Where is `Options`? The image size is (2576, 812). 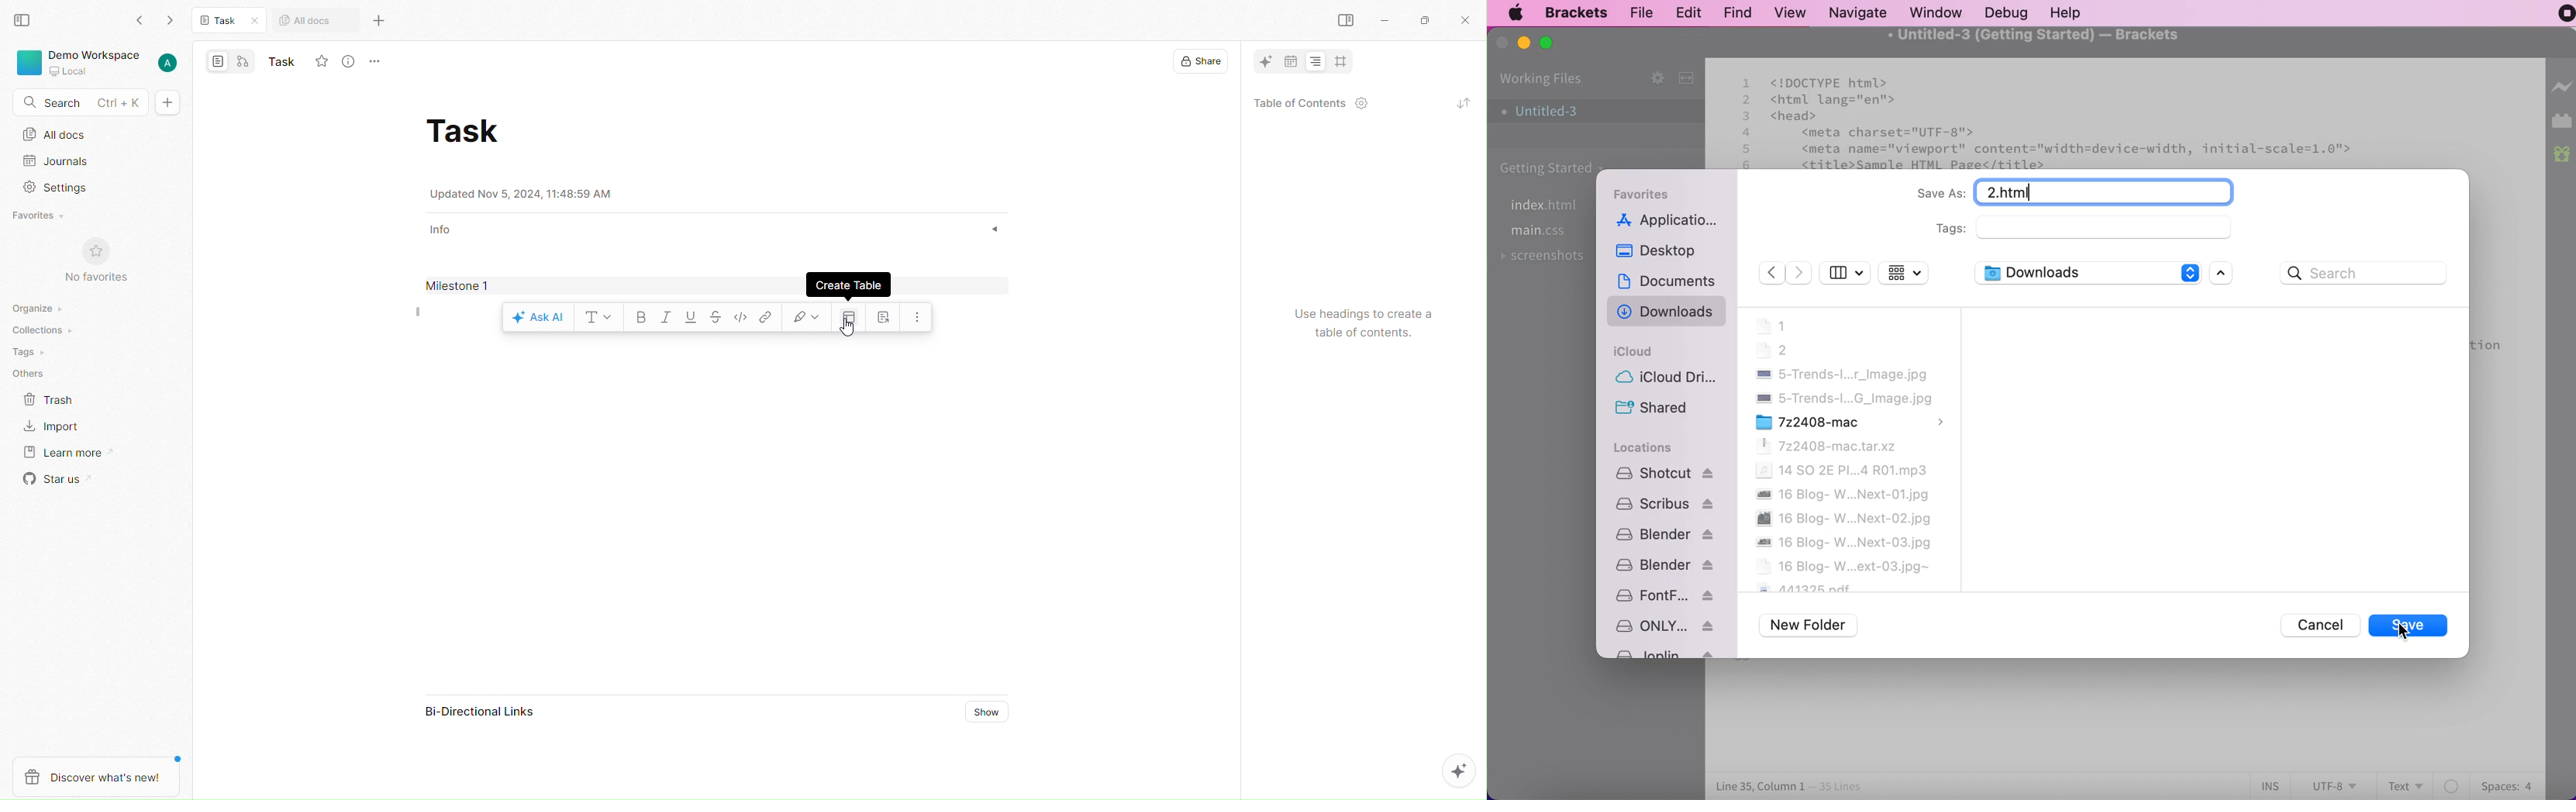 Options is located at coordinates (919, 317).